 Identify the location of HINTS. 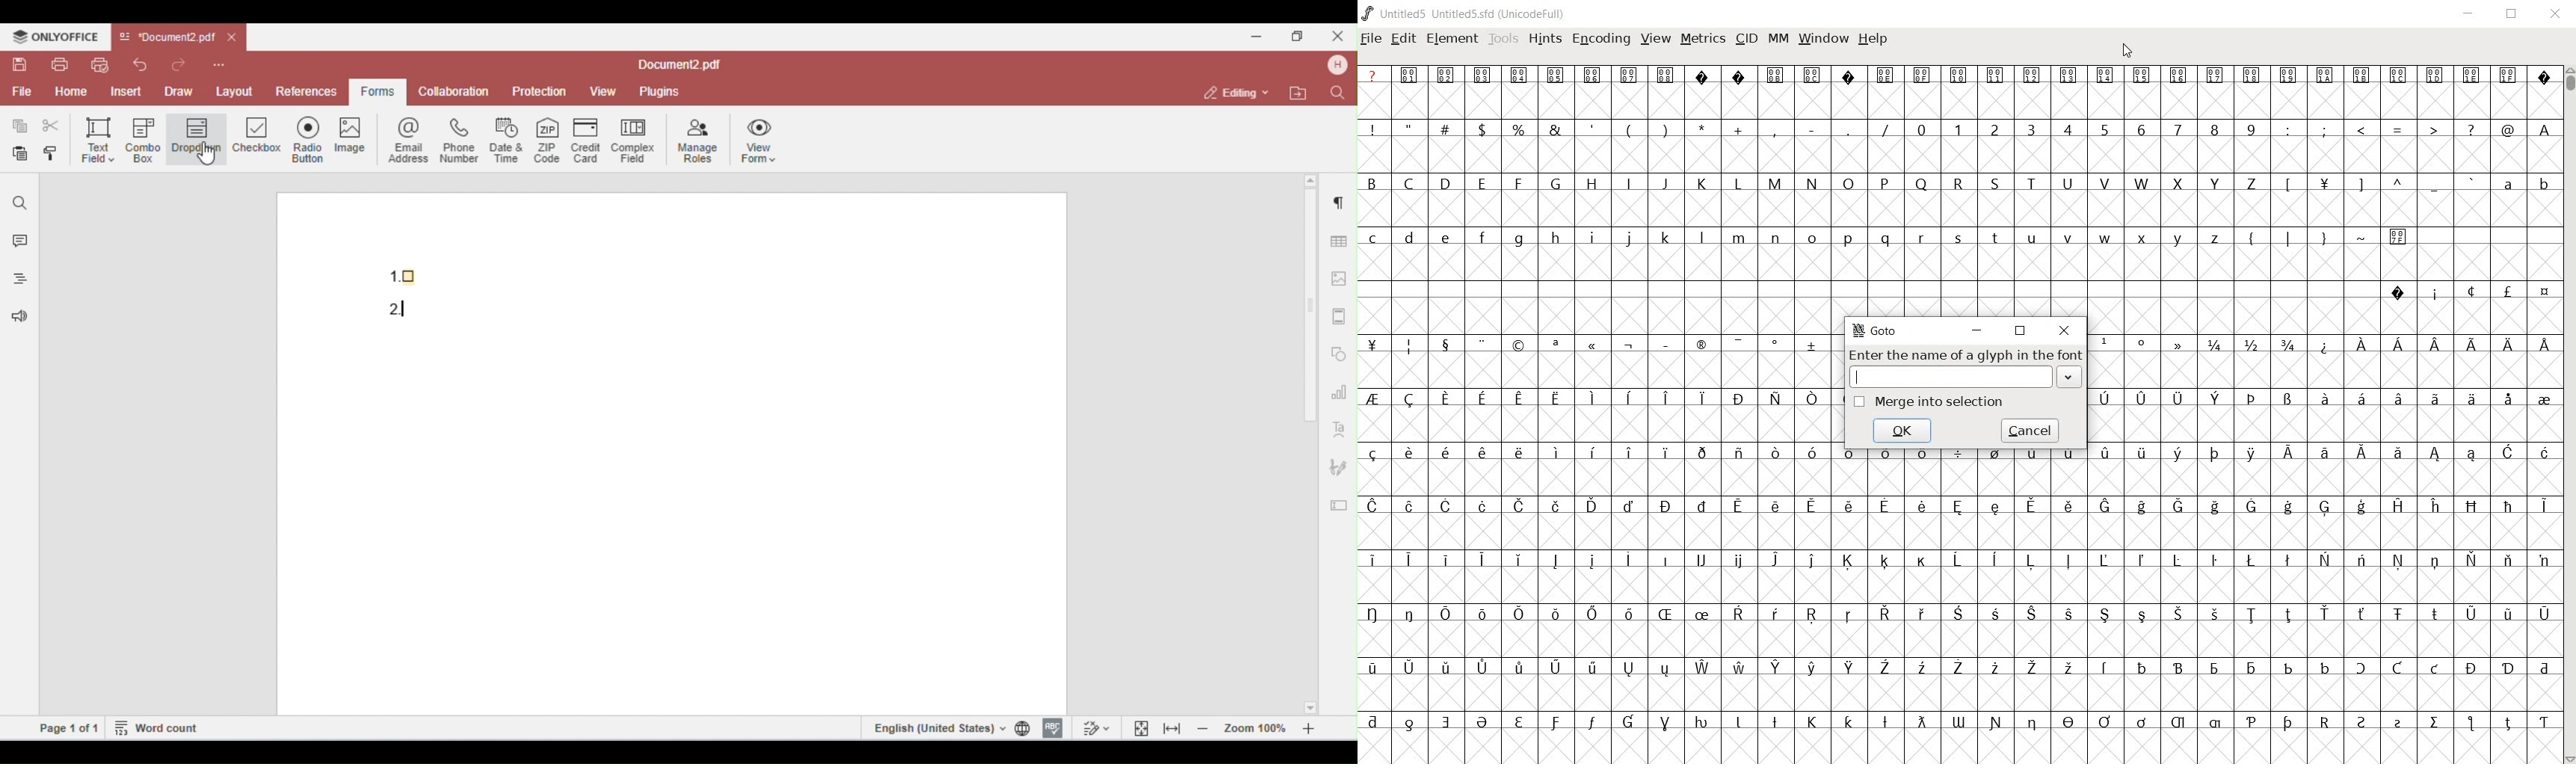
(1545, 40).